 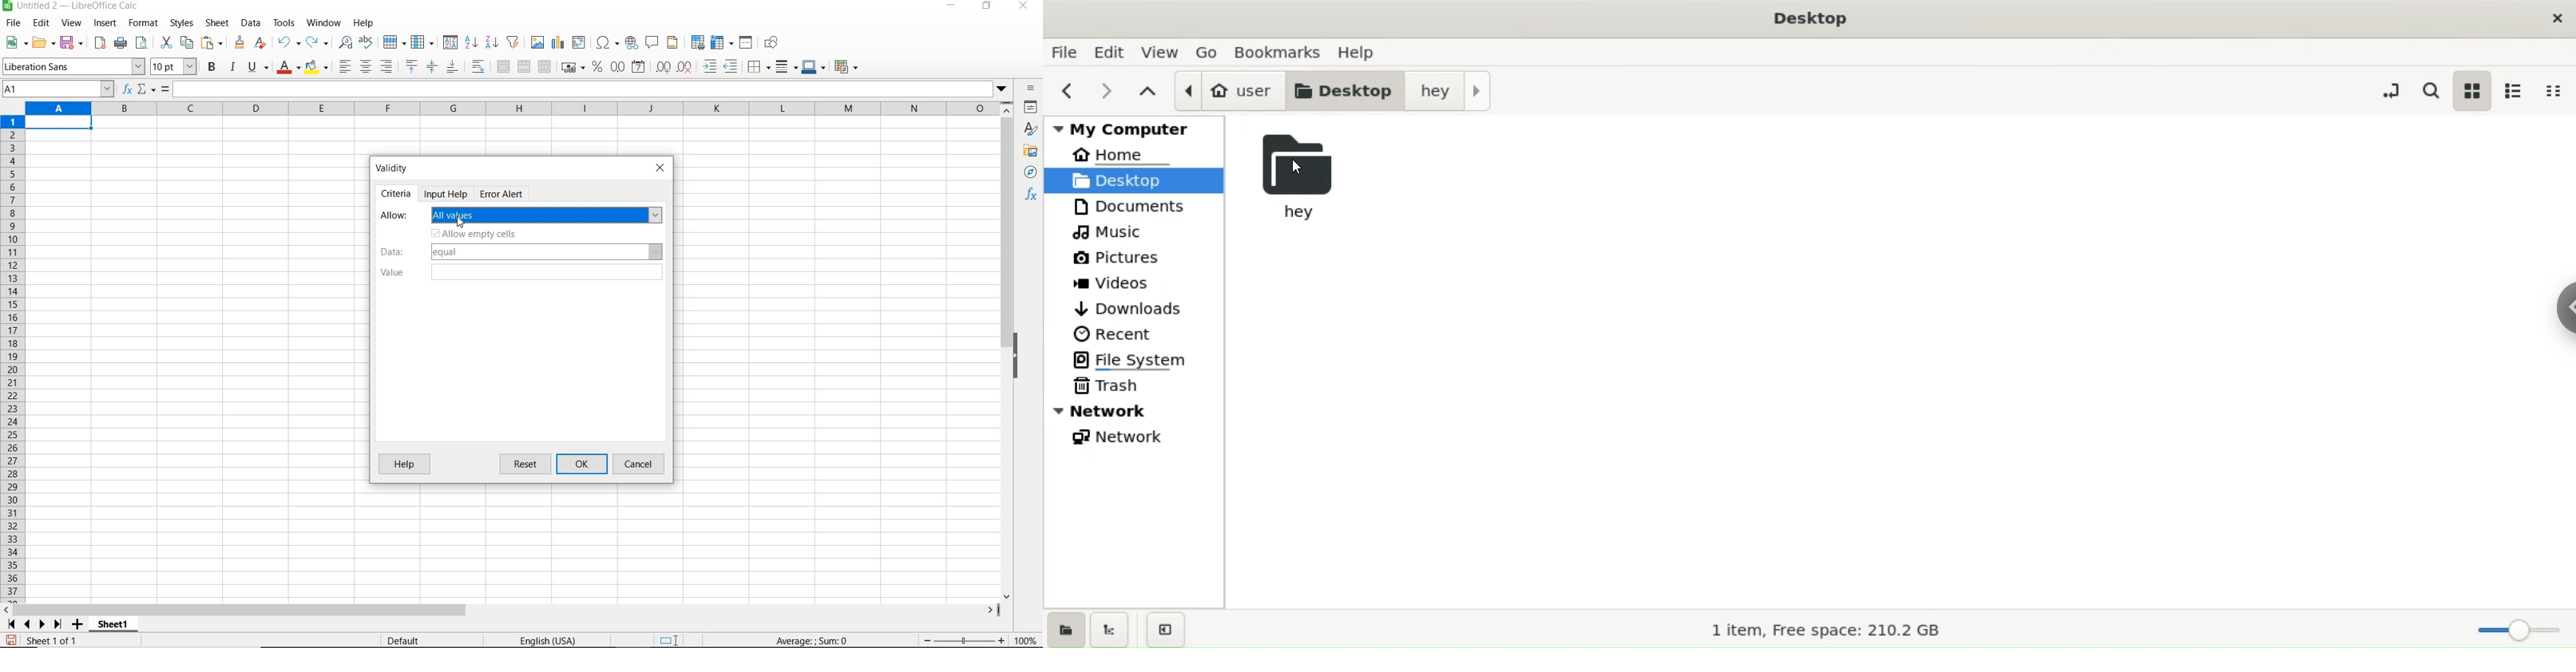 What do you see at coordinates (1017, 358) in the screenshot?
I see `hide` at bounding box center [1017, 358].